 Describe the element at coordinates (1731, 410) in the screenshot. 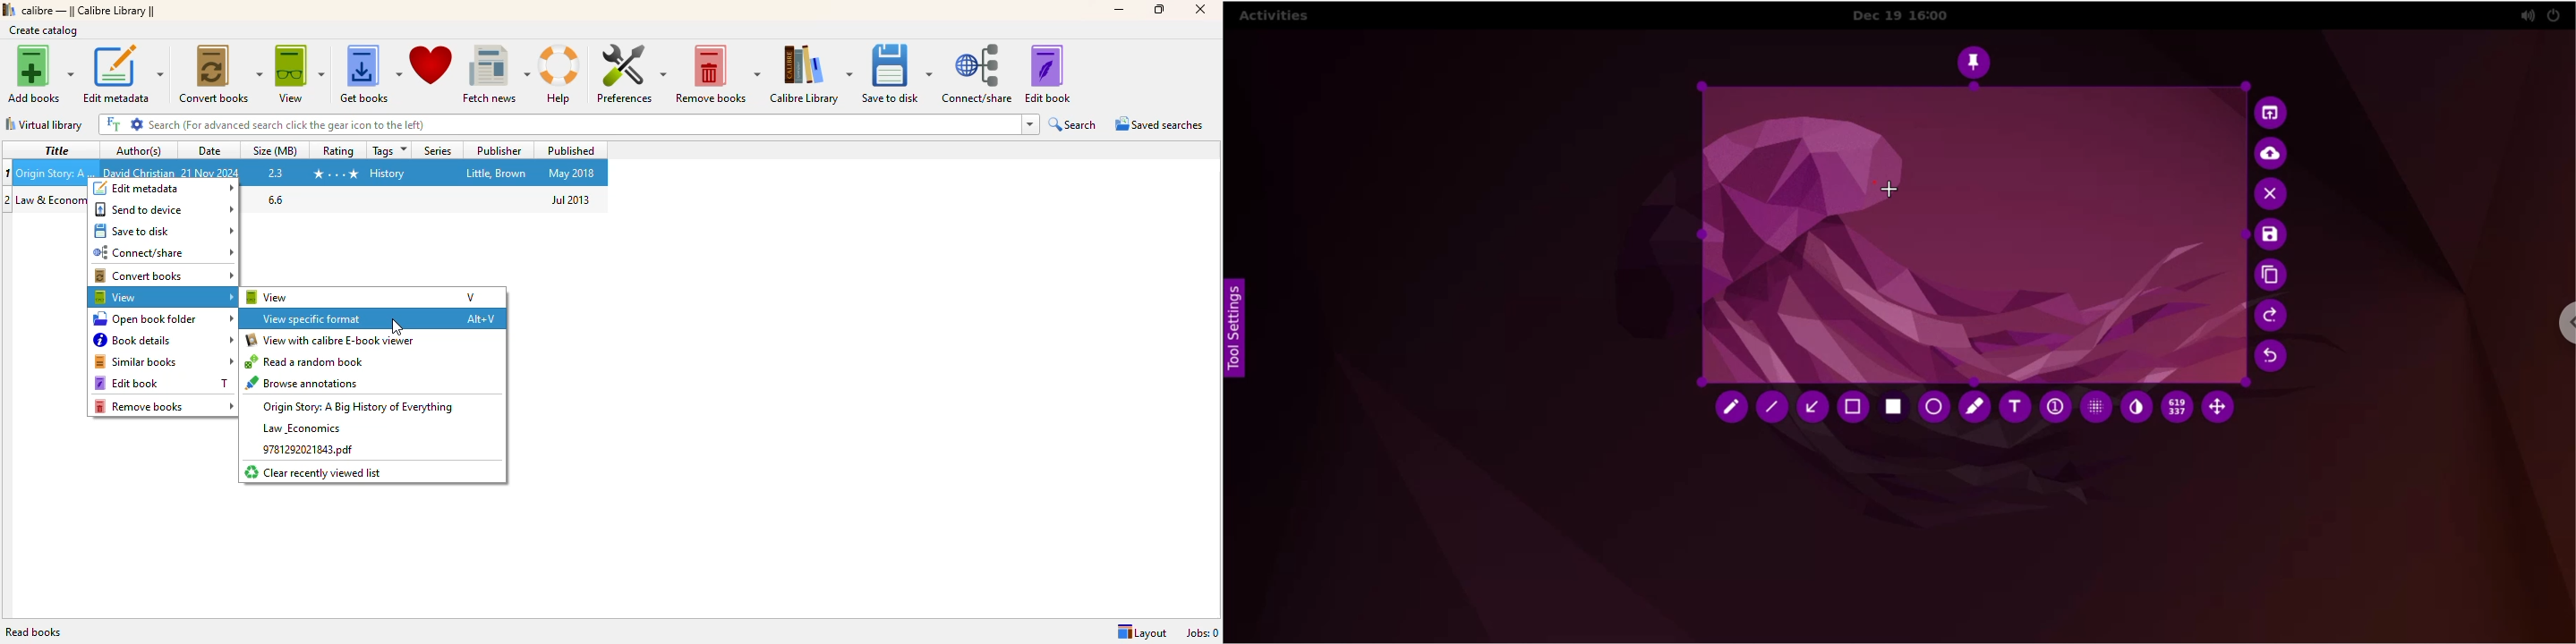

I see `pencil tool` at that location.